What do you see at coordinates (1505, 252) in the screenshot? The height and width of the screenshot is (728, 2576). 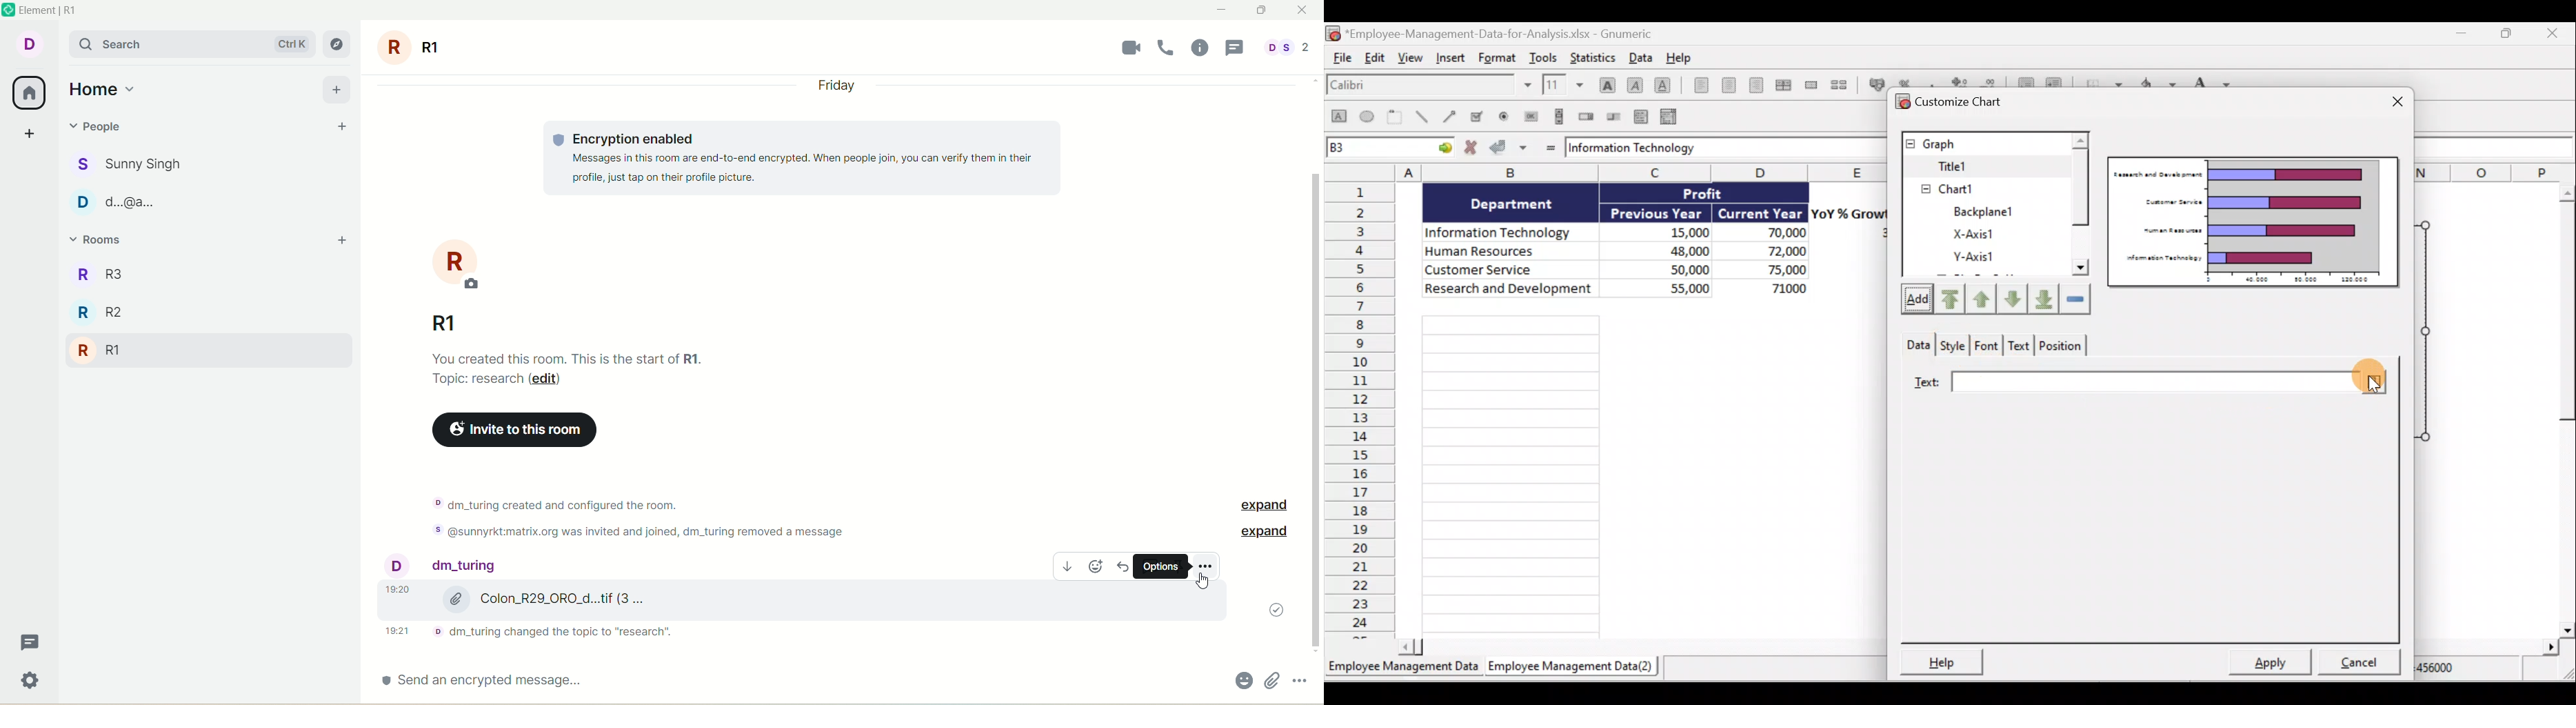 I see `Human Resources` at bounding box center [1505, 252].